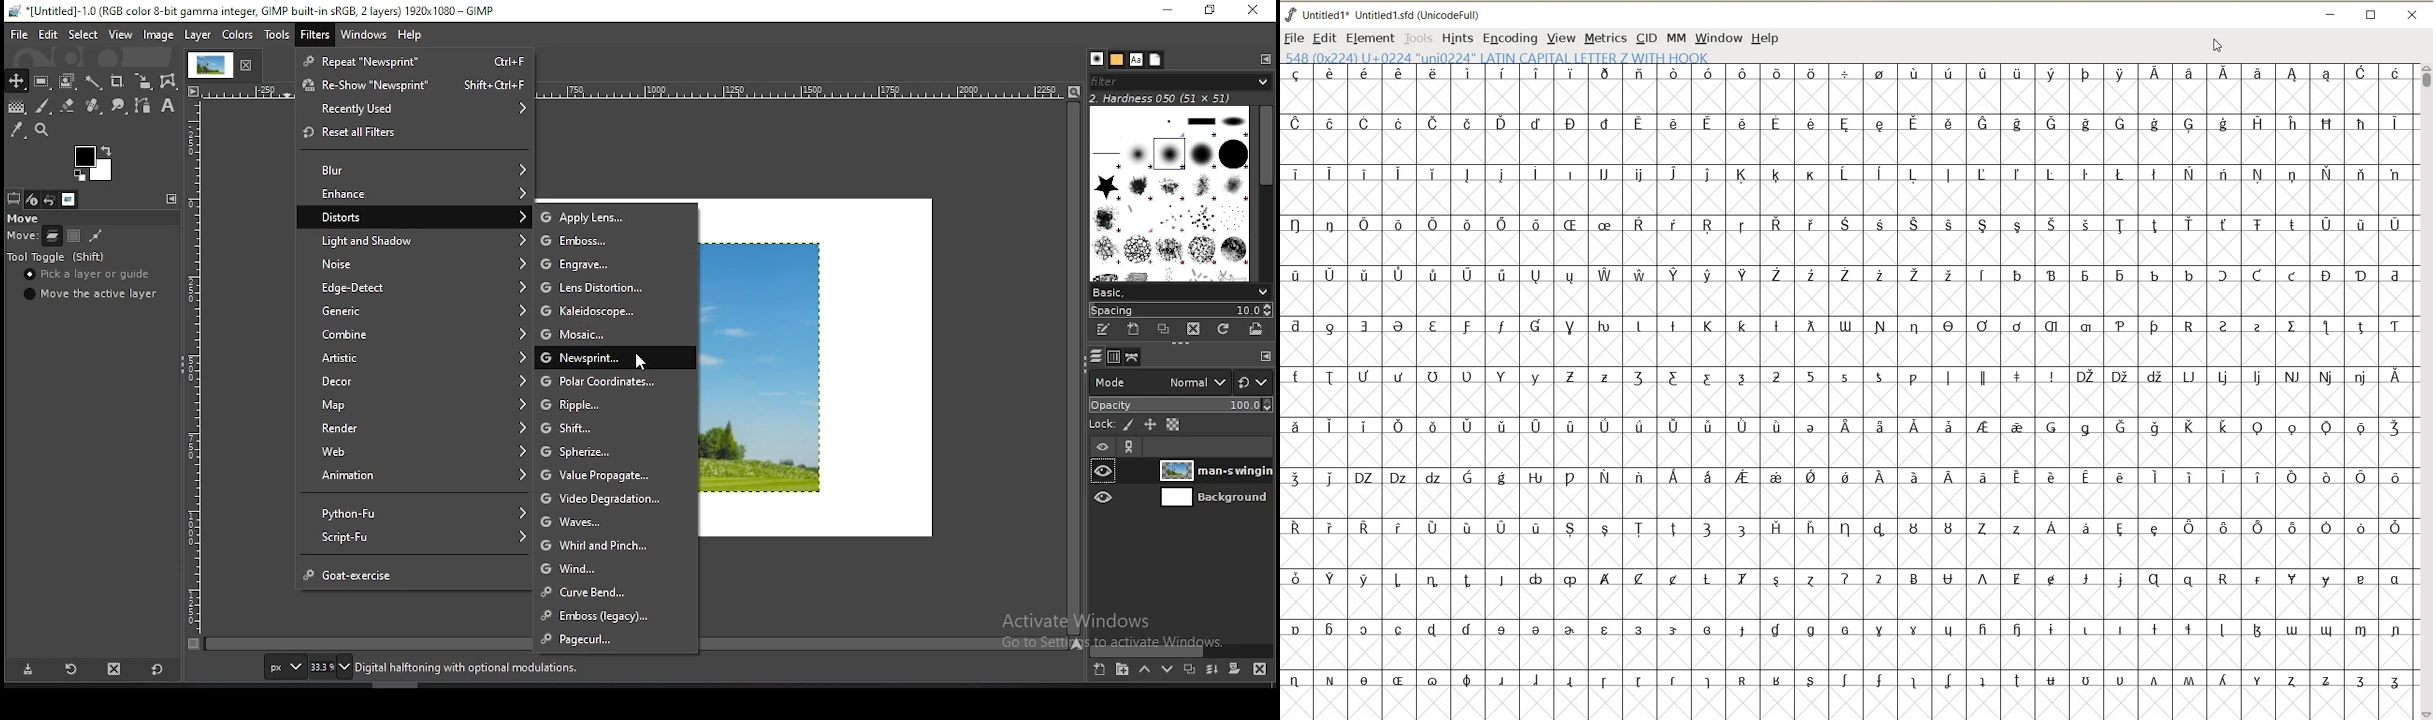 The width and height of the screenshot is (2436, 728). I want to click on FILE, so click(1295, 37).